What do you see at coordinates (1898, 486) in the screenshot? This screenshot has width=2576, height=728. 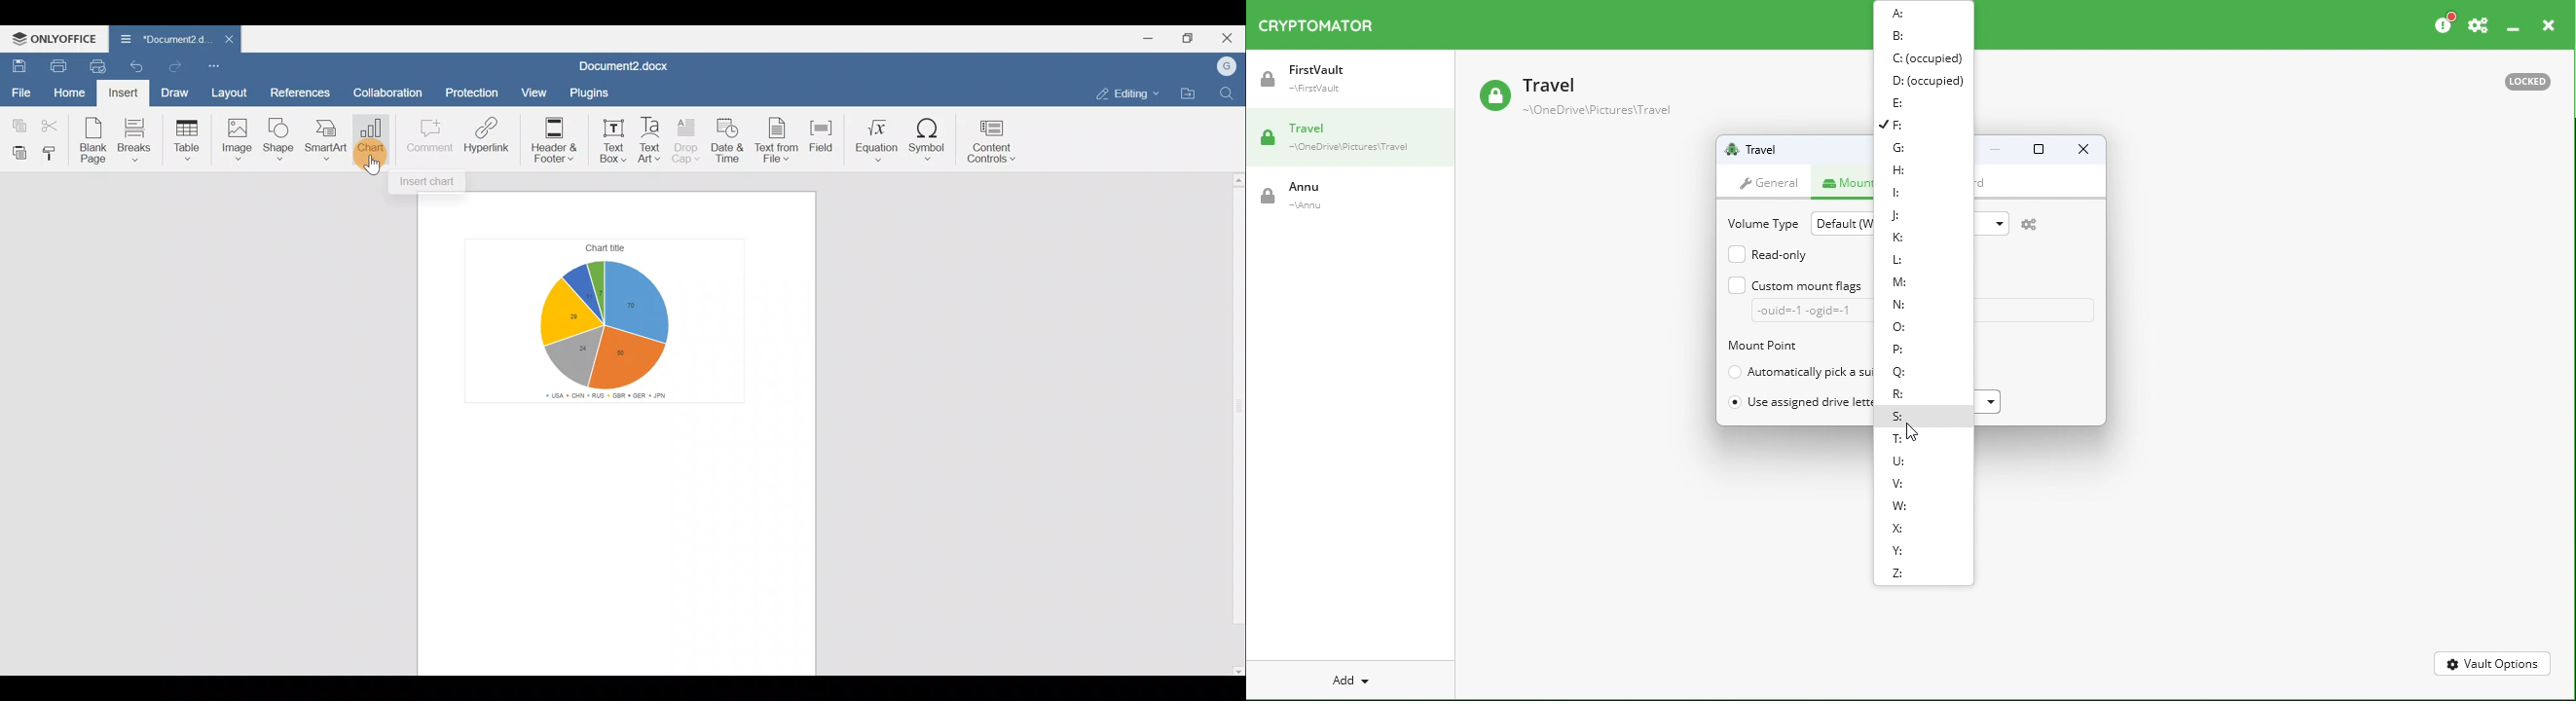 I see `V:` at bounding box center [1898, 486].